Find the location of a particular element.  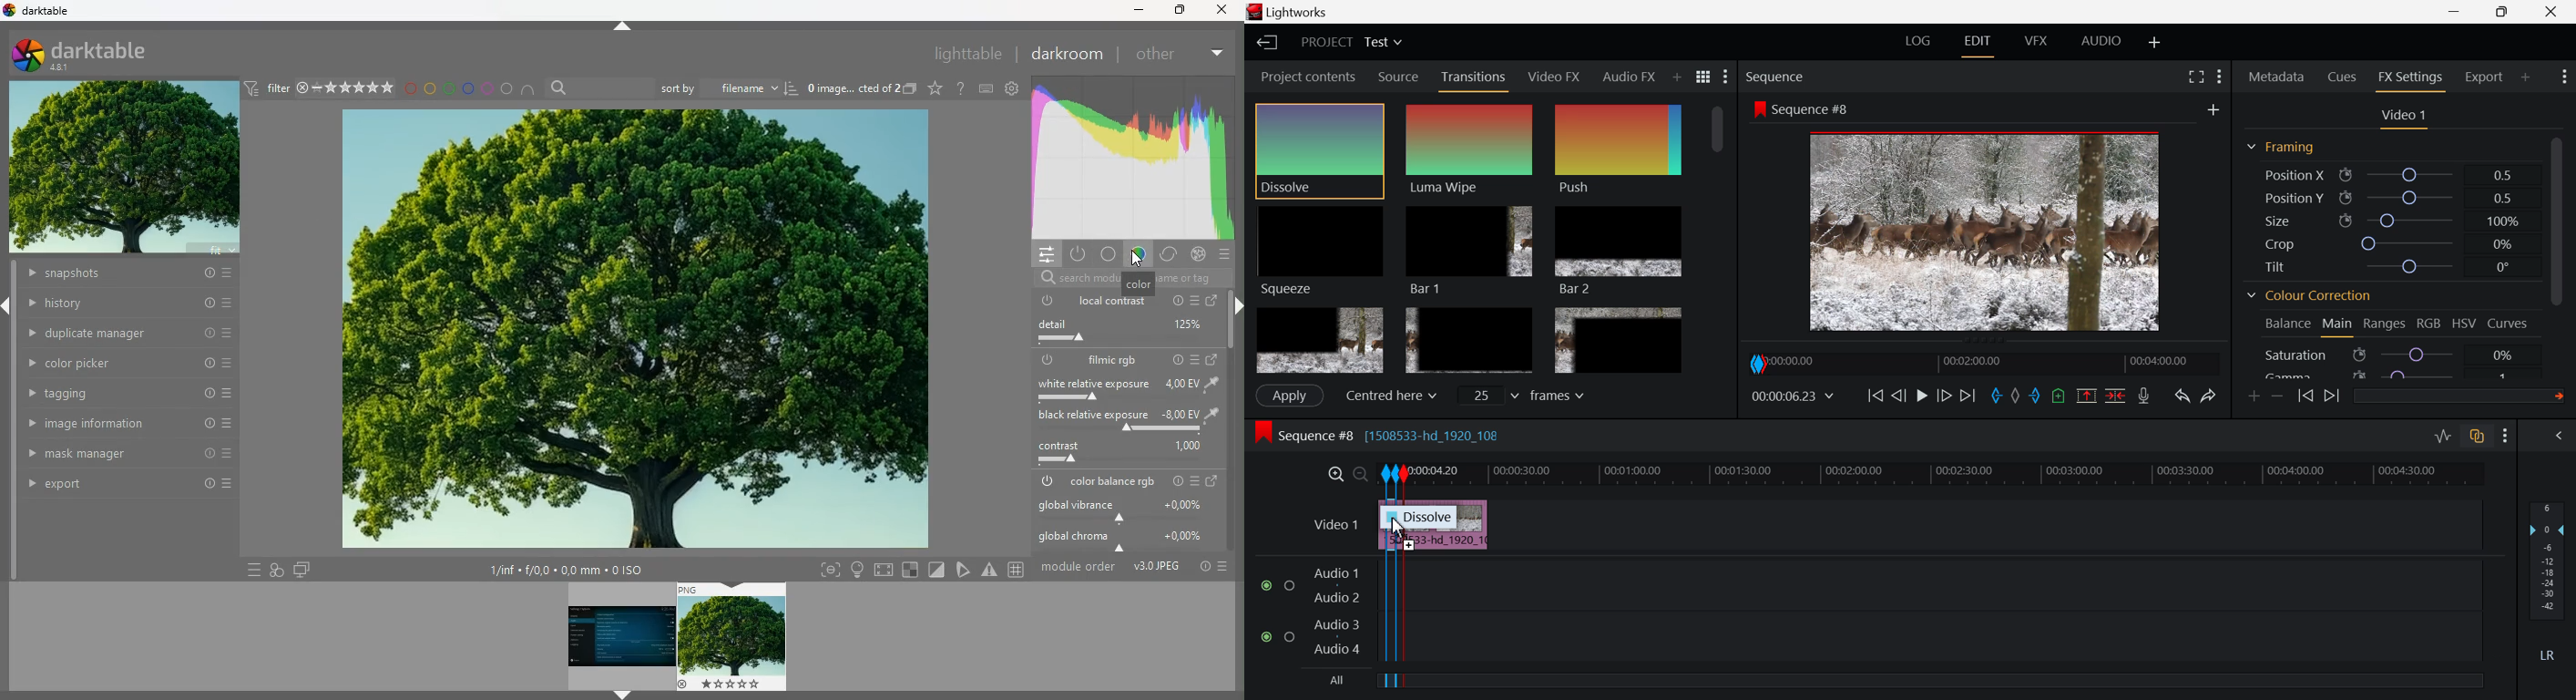

Metadata Tab is located at coordinates (2277, 76).